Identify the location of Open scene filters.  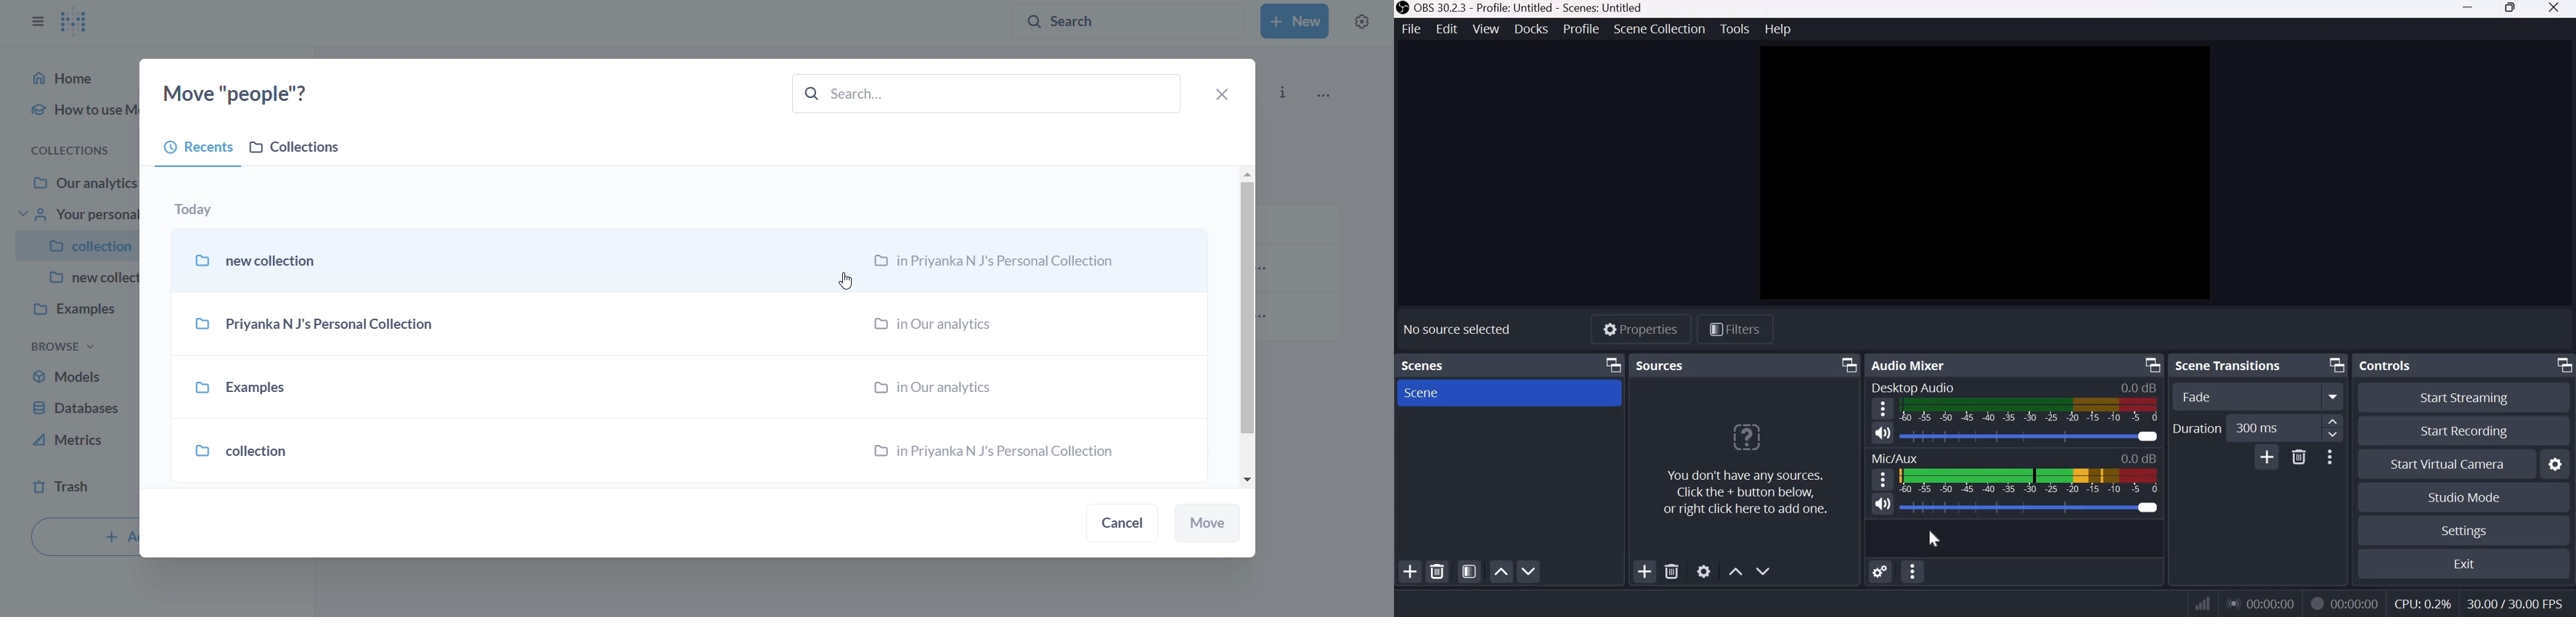
(1469, 573).